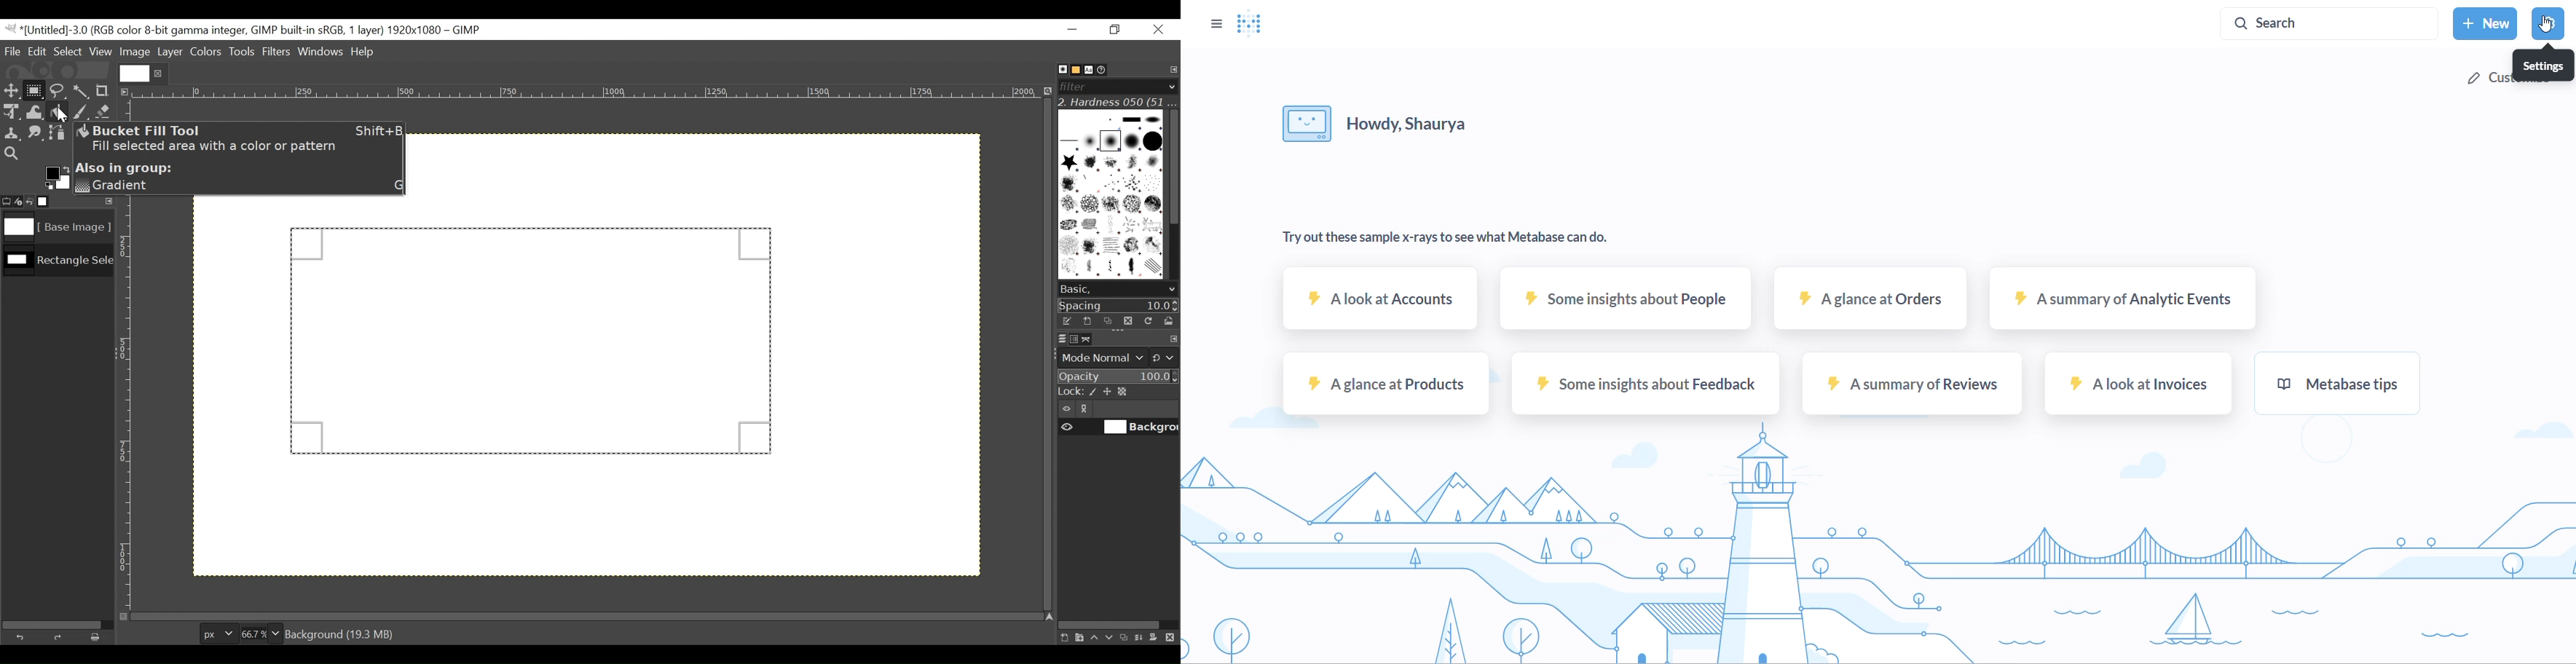  I want to click on Vertical scroll bar, so click(1172, 165).